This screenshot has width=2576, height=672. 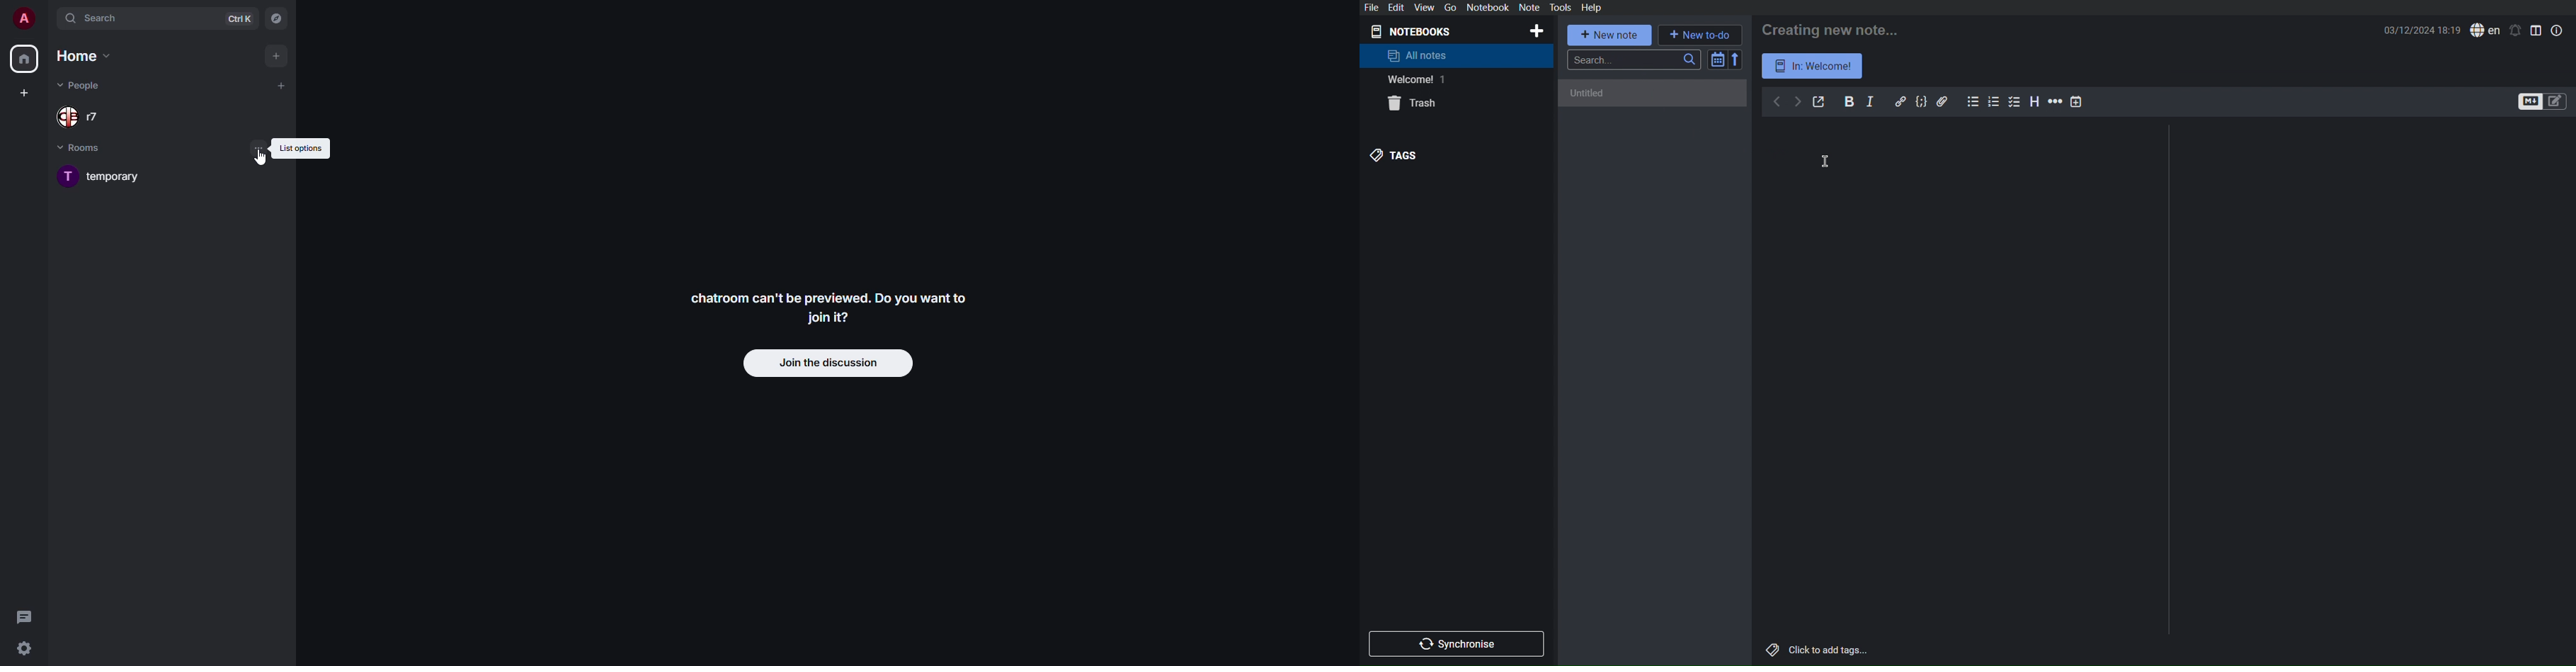 I want to click on Redo, so click(x=1798, y=102).